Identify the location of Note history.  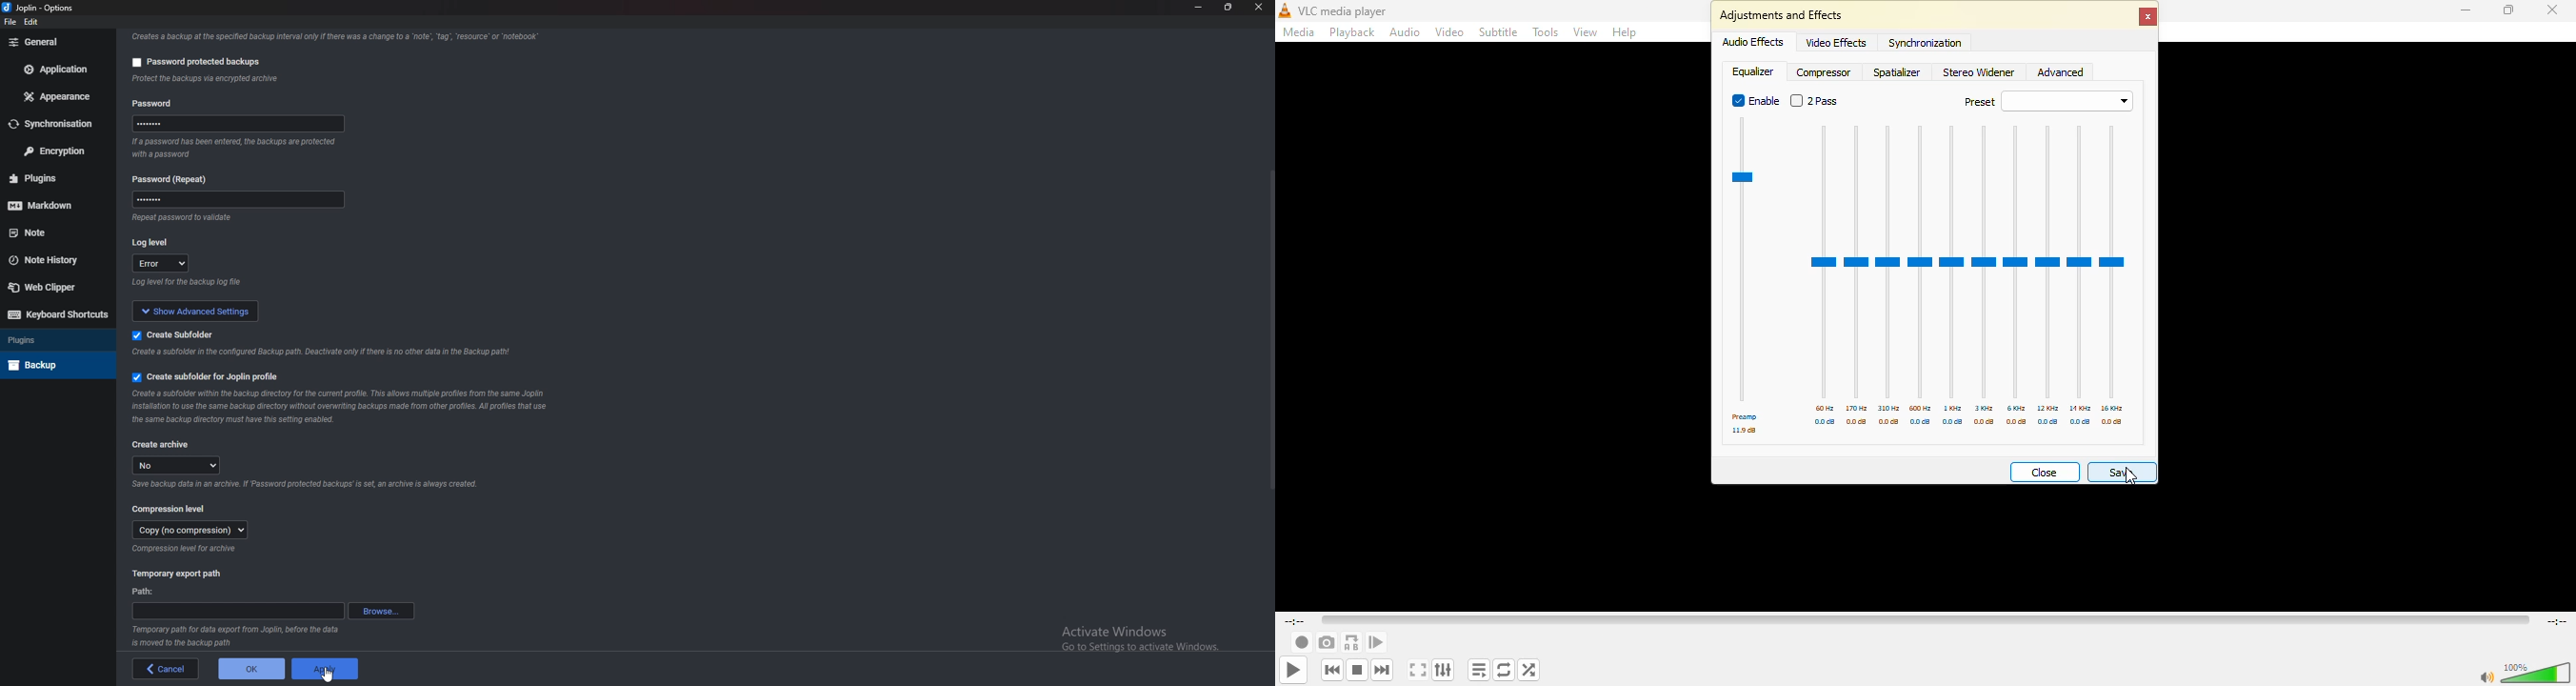
(54, 260).